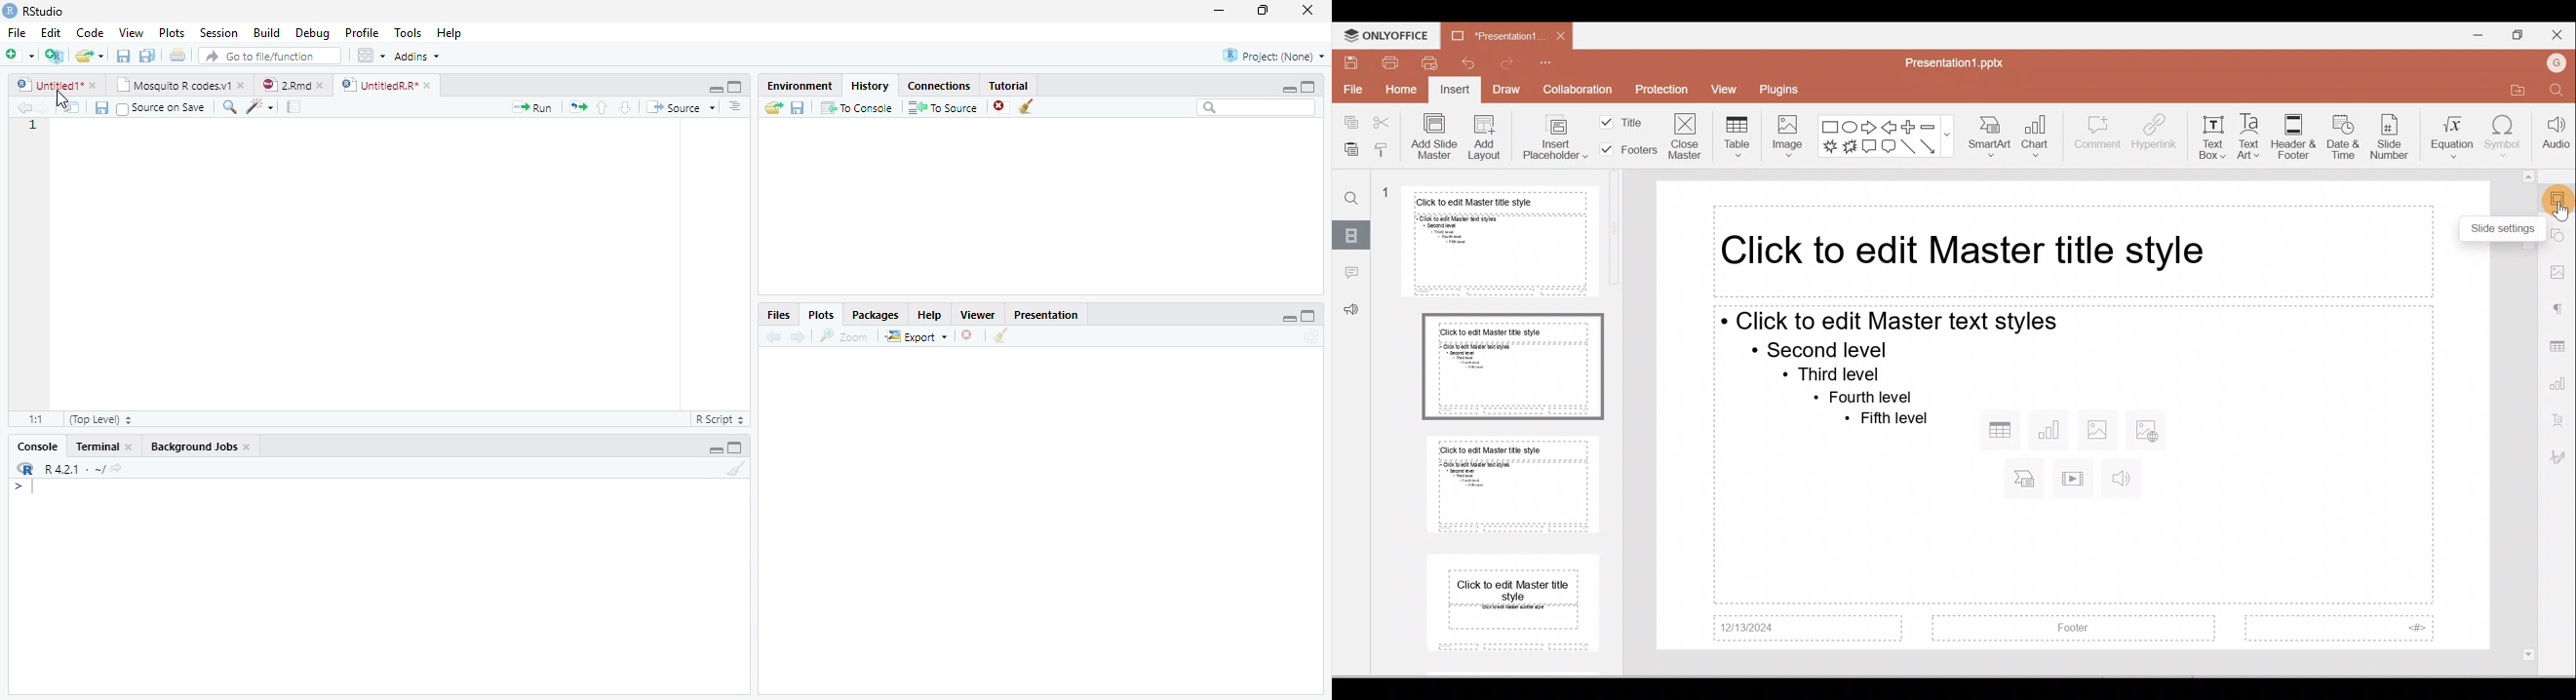  I want to click on Build, so click(265, 32).